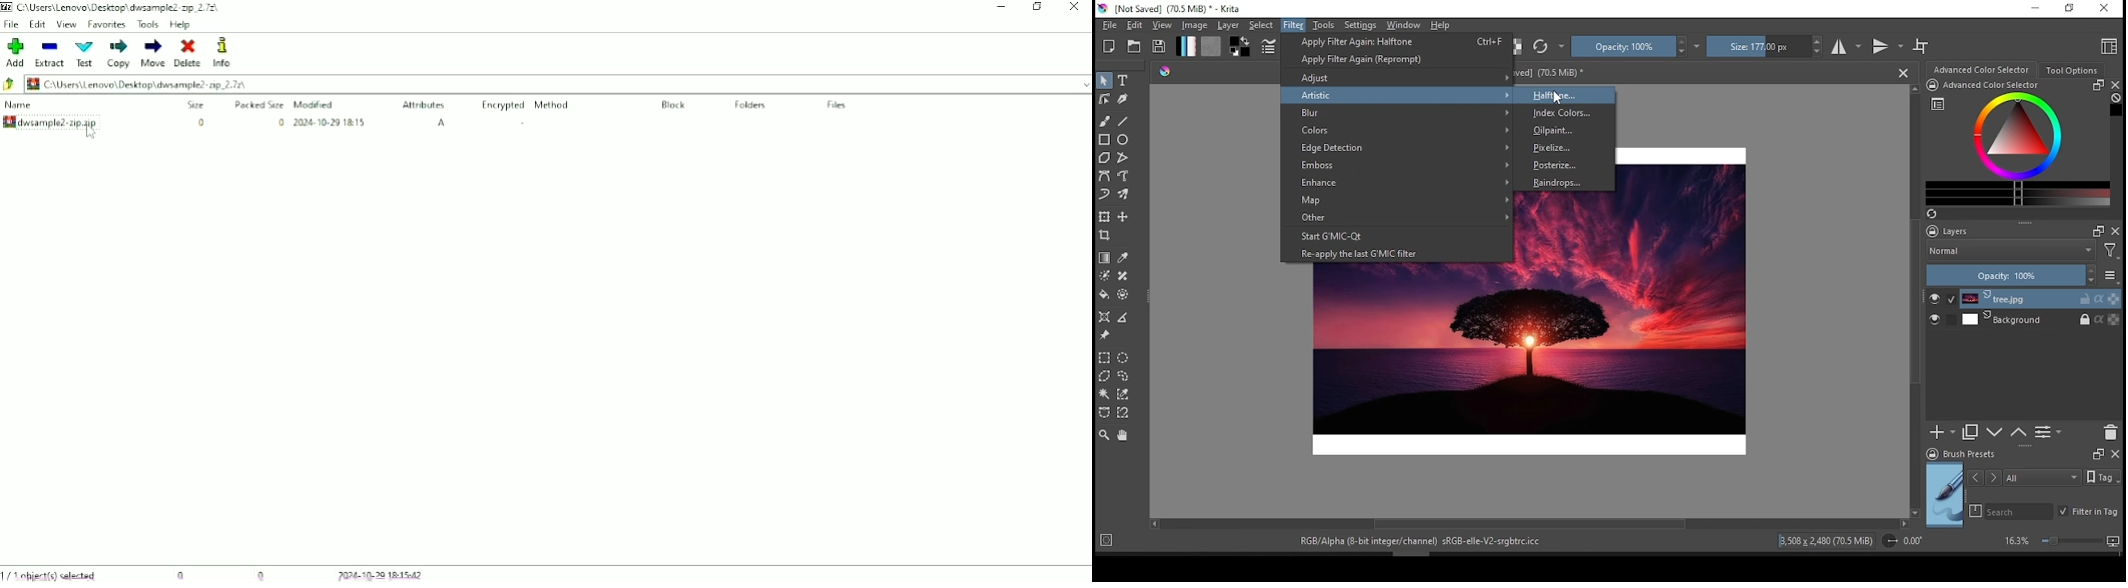 This screenshot has width=2128, height=588. Describe the element at coordinates (2117, 99) in the screenshot. I see `Clear` at that location.